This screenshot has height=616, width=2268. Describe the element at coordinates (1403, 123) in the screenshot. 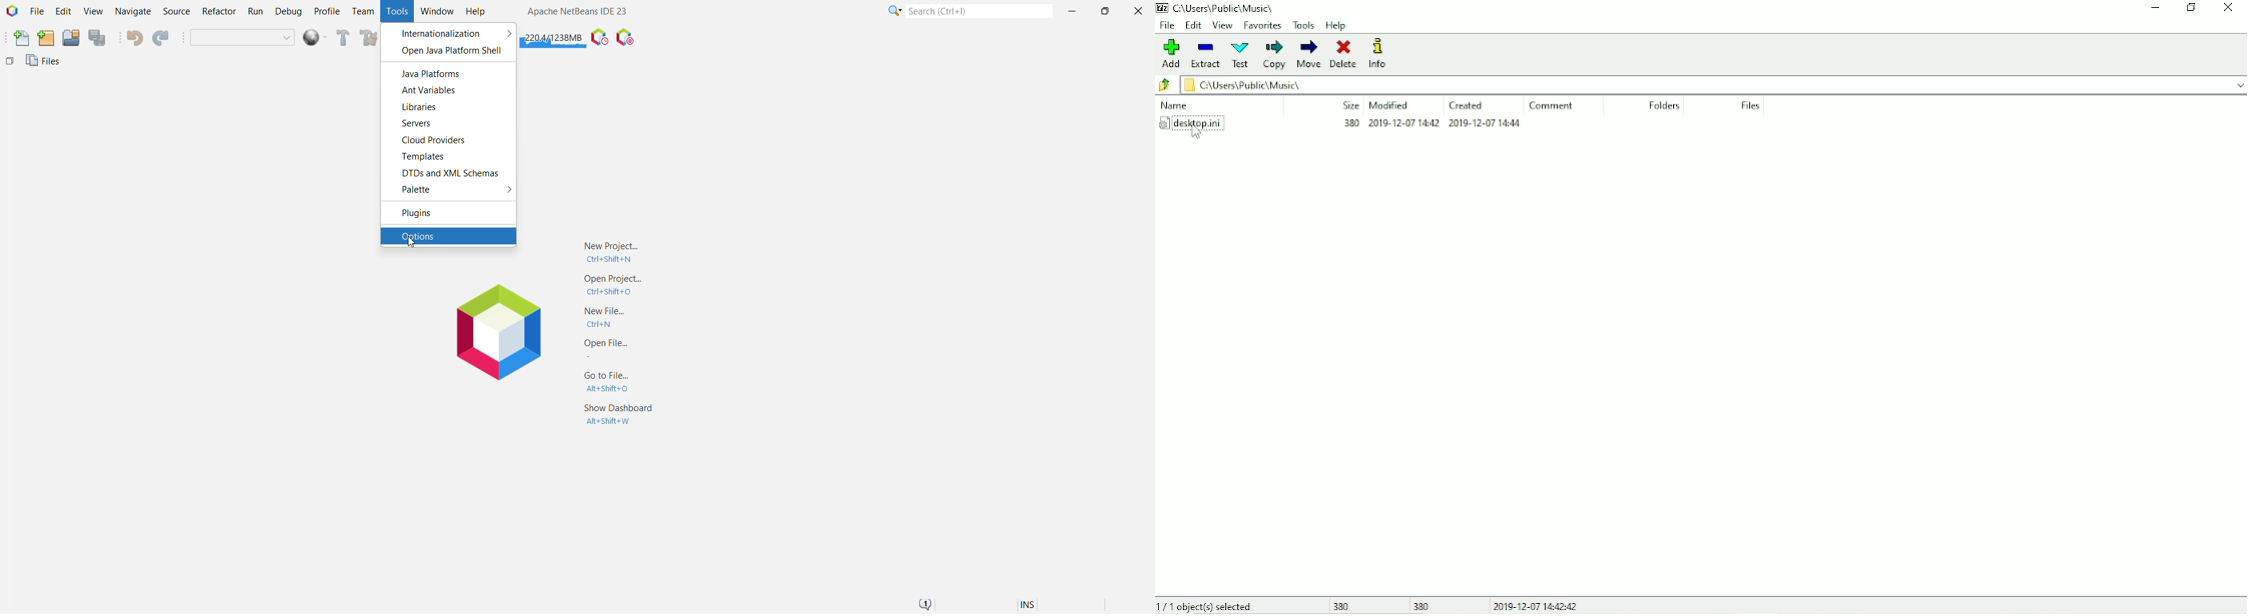

I see `2019-12-07 142` at that location.